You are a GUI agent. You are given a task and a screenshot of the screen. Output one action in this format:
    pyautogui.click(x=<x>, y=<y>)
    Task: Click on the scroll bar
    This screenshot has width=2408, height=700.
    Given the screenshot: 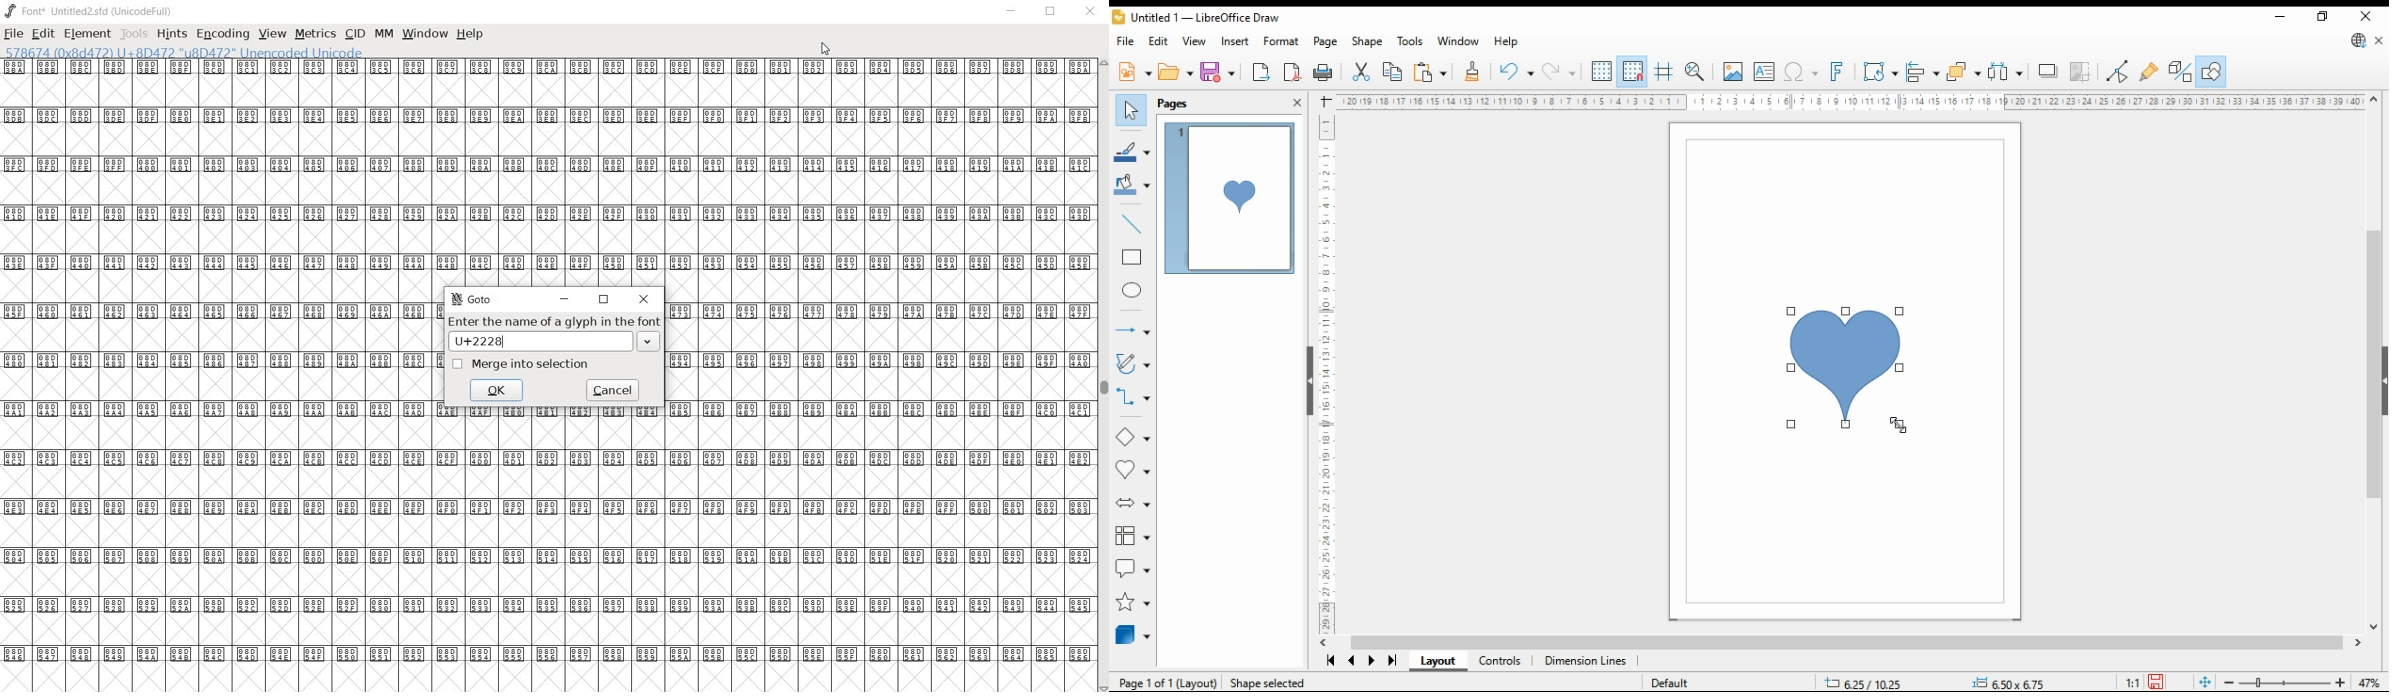 What is the action you would take?
    pyautogui.click(x=1844, y=643)
    